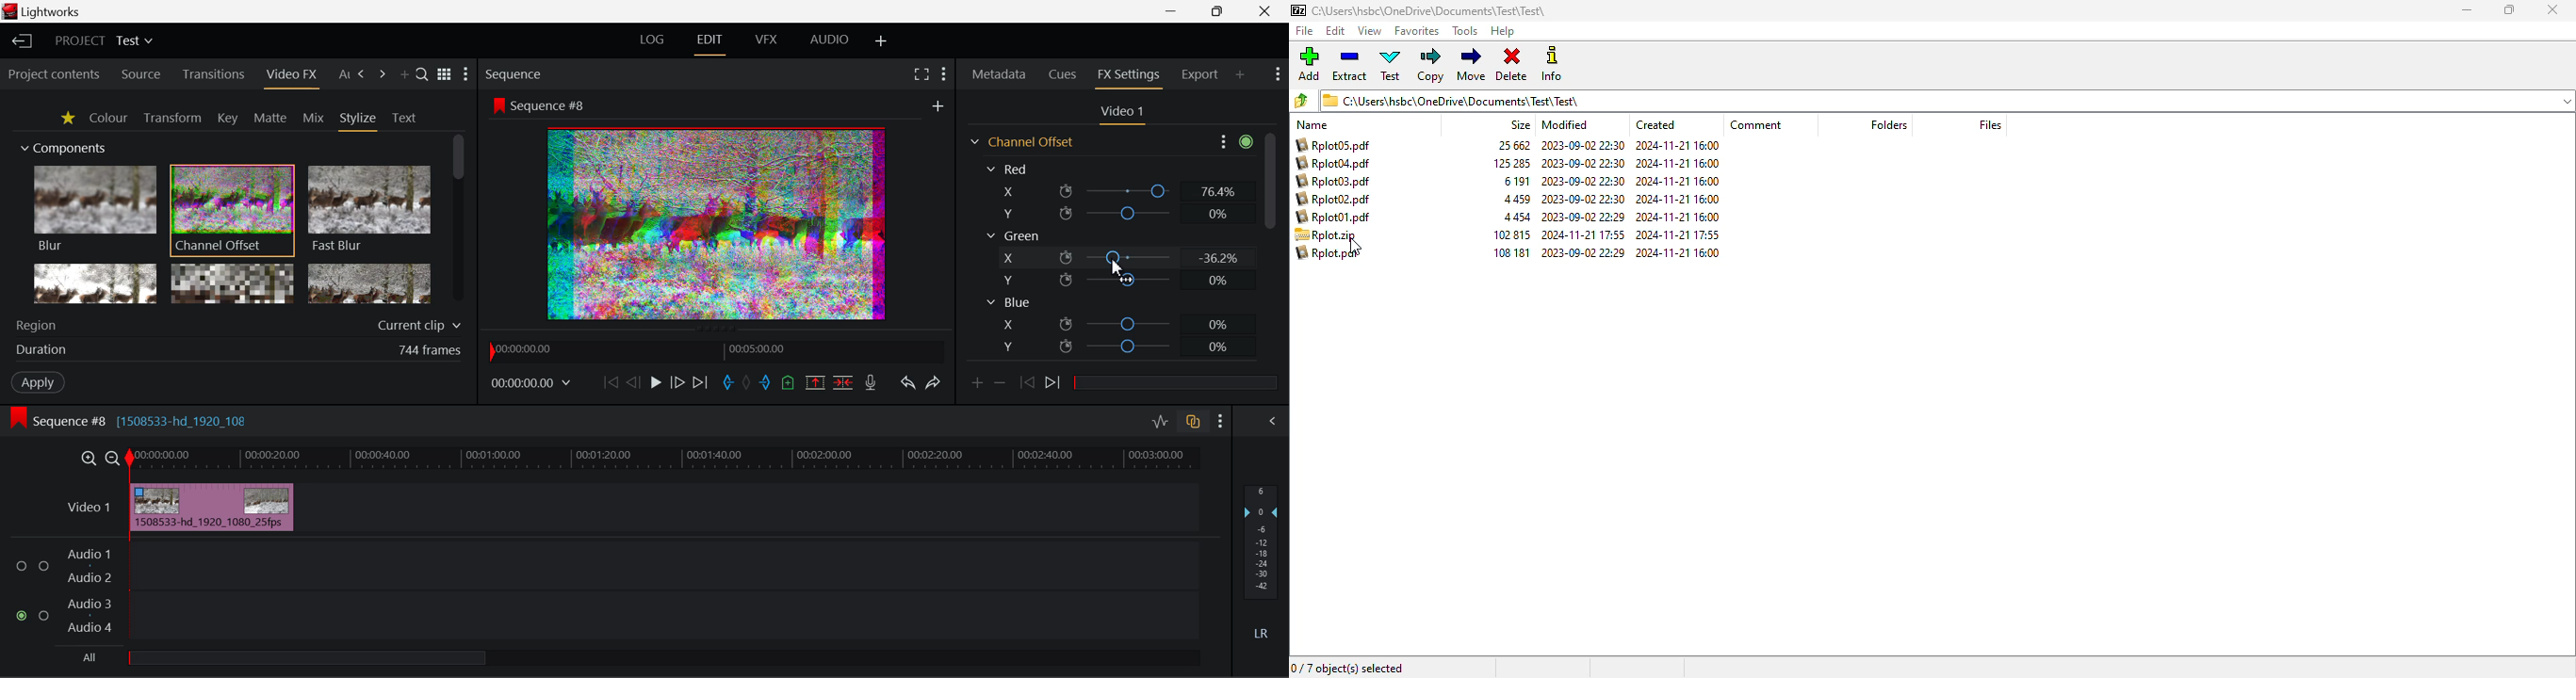 This screenshot has width=2576, height=700. What do you see at coordinates (1055, 385) in the screenshot?
I see `Next keyframe` at bounding box center [1055, 385].